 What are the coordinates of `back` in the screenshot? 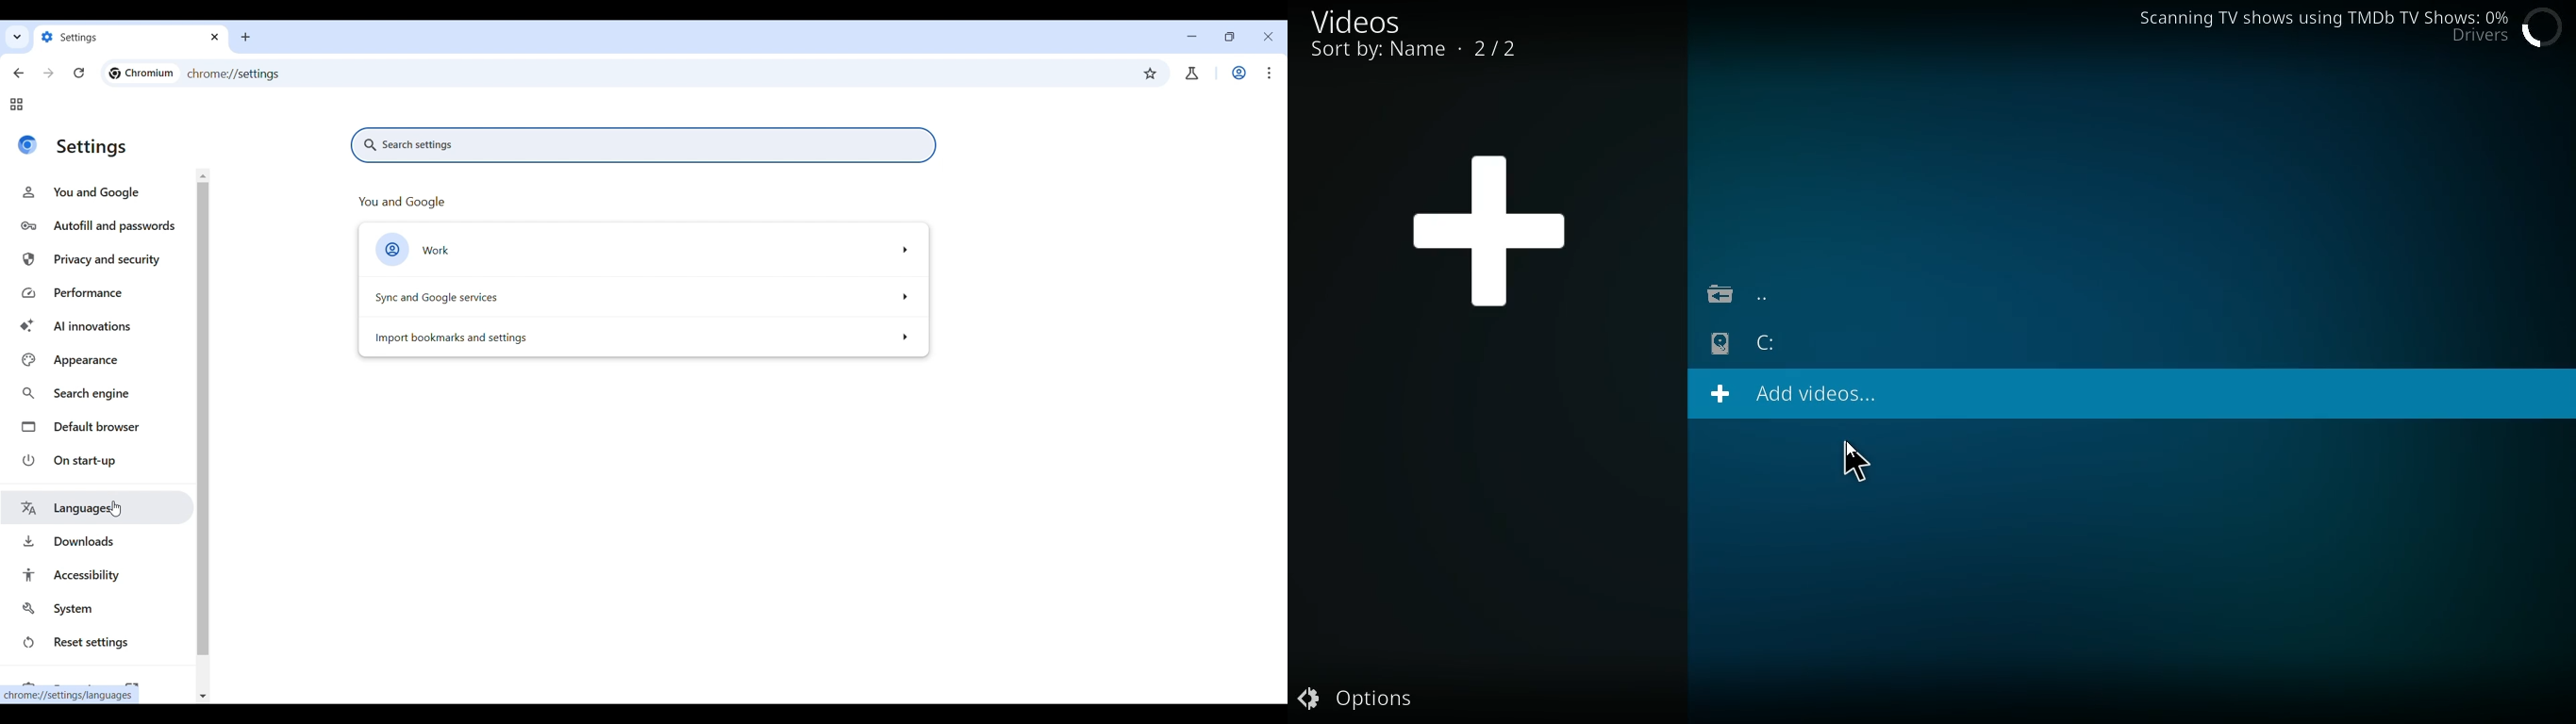 It's located at (1744, 290).